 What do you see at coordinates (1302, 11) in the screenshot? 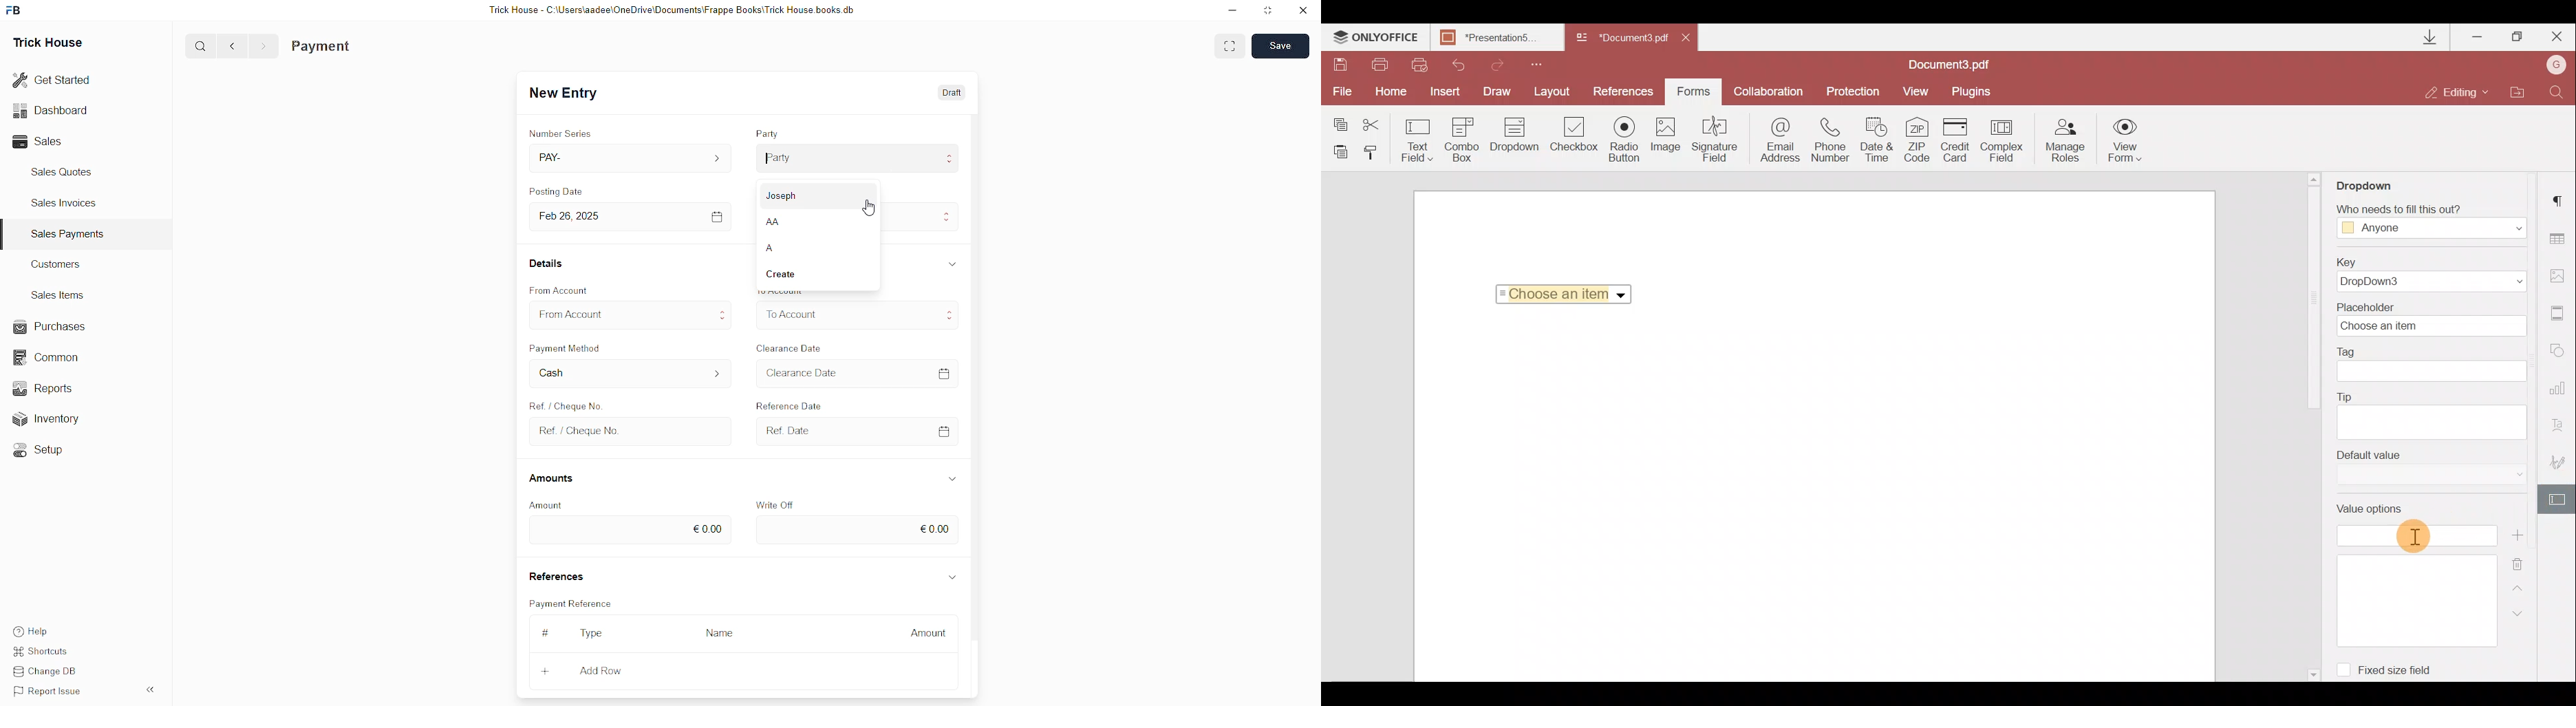
I see `Close` at bounding box center [1302, 11].